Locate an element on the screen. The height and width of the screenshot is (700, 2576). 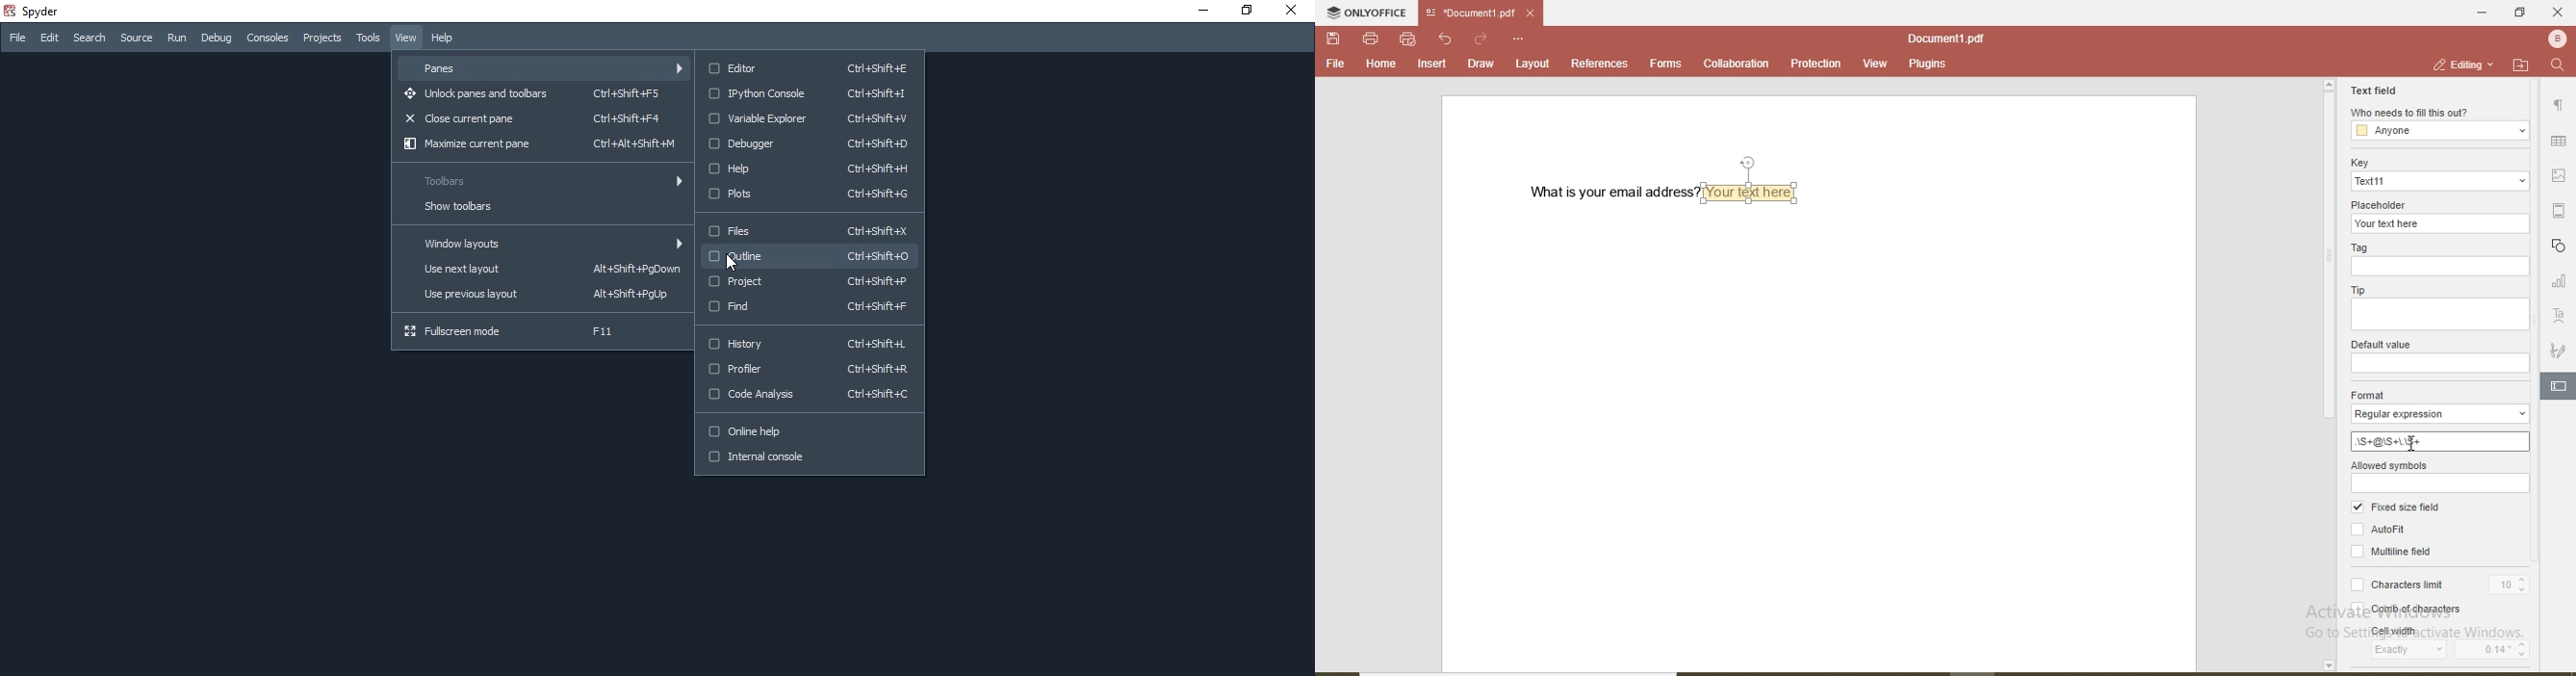
signature is located at coordinates (2558, 352).